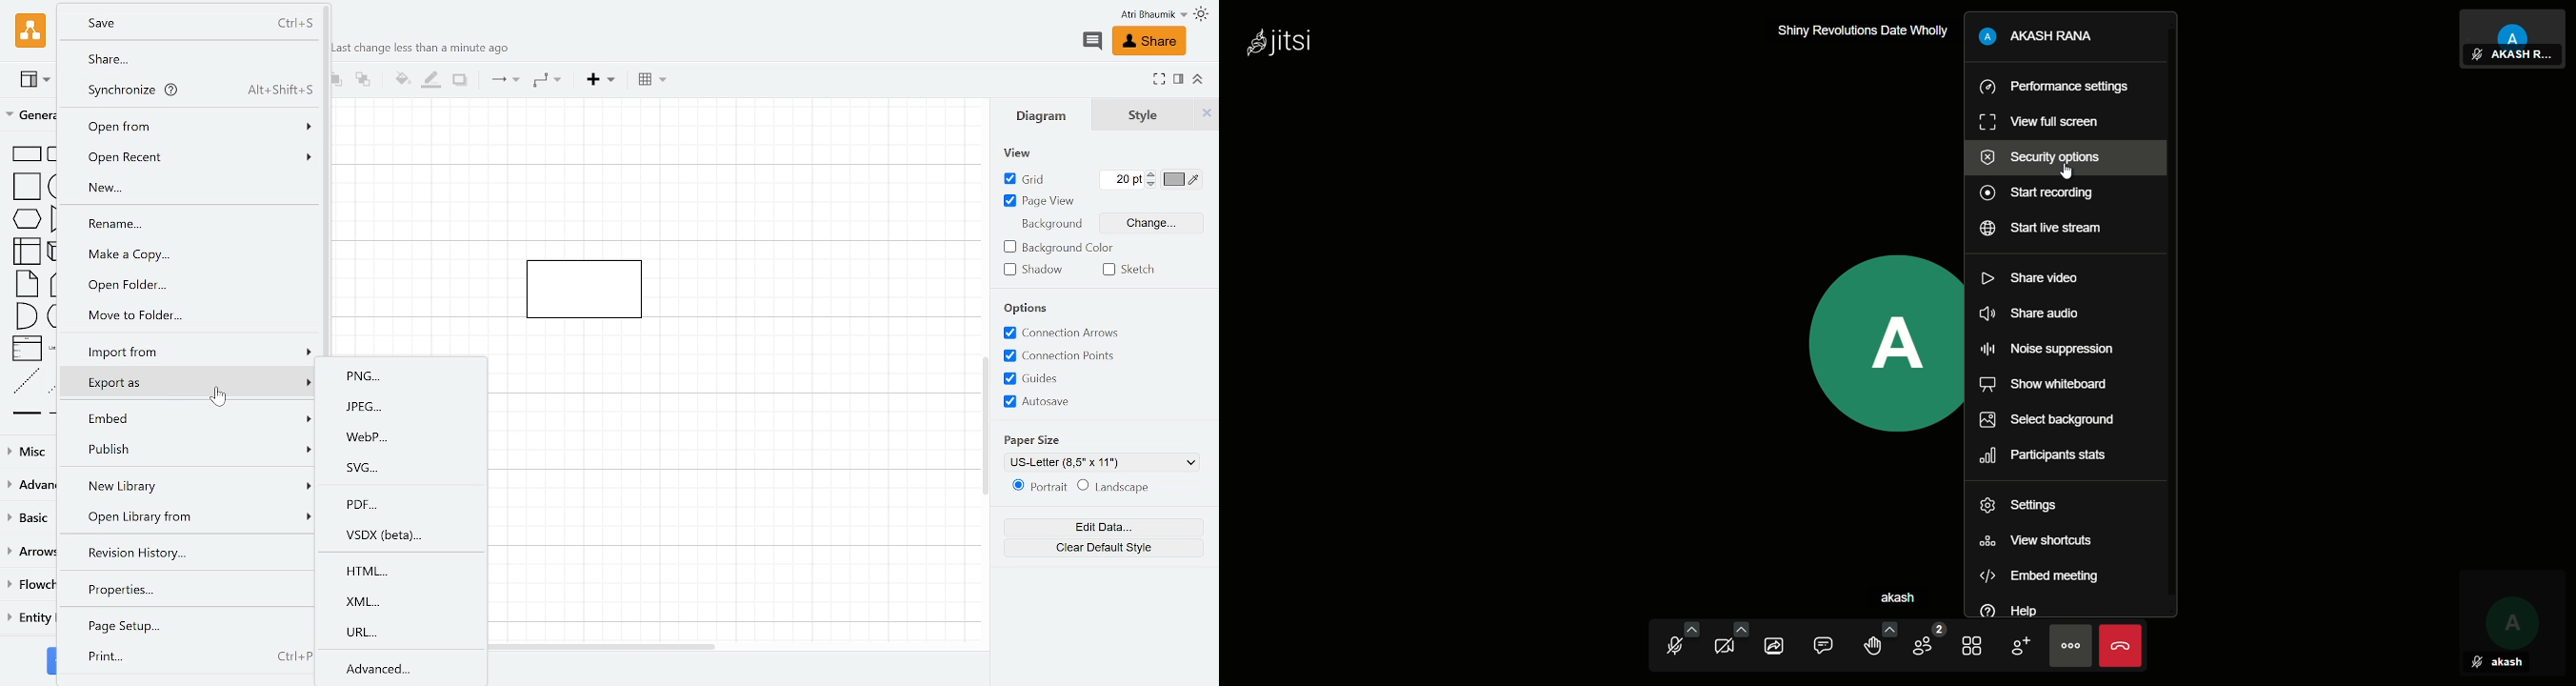  Describe the element at coordinates (29, 552) in the screenshot. I see `Arrows` at that location.